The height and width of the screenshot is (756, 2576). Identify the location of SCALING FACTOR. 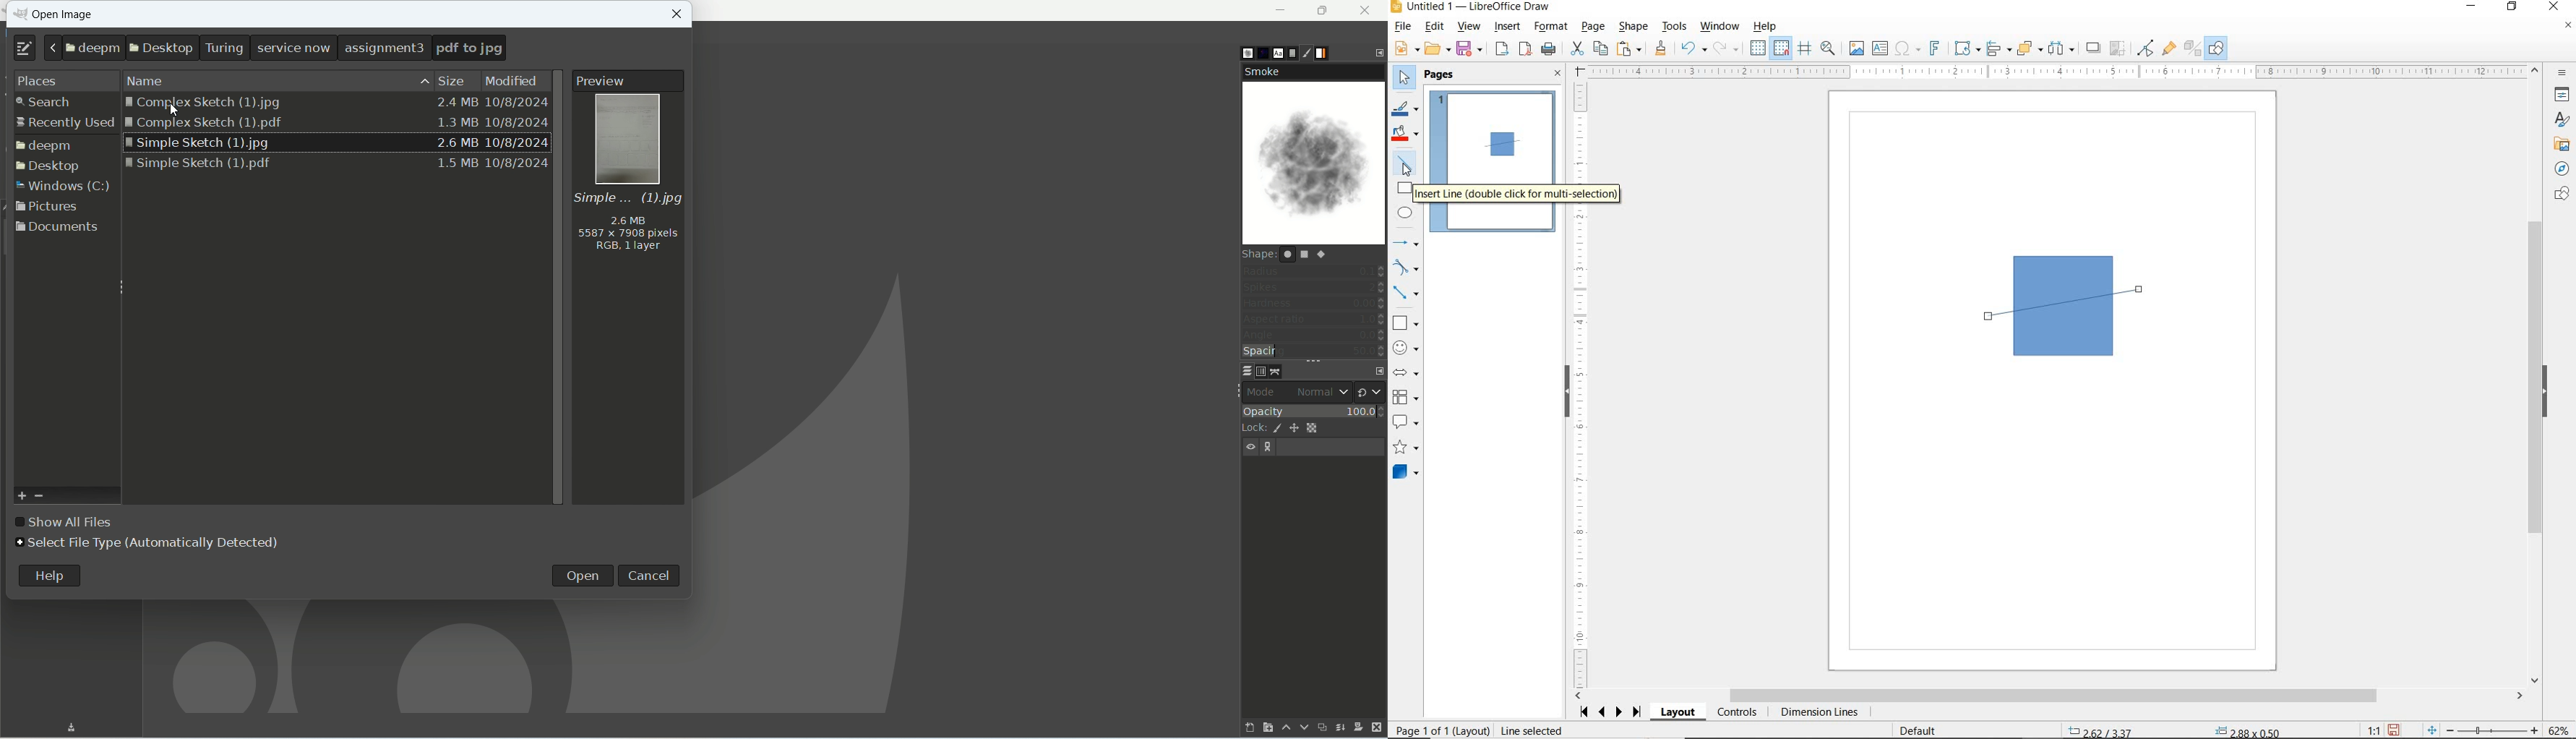
(2368, 727).